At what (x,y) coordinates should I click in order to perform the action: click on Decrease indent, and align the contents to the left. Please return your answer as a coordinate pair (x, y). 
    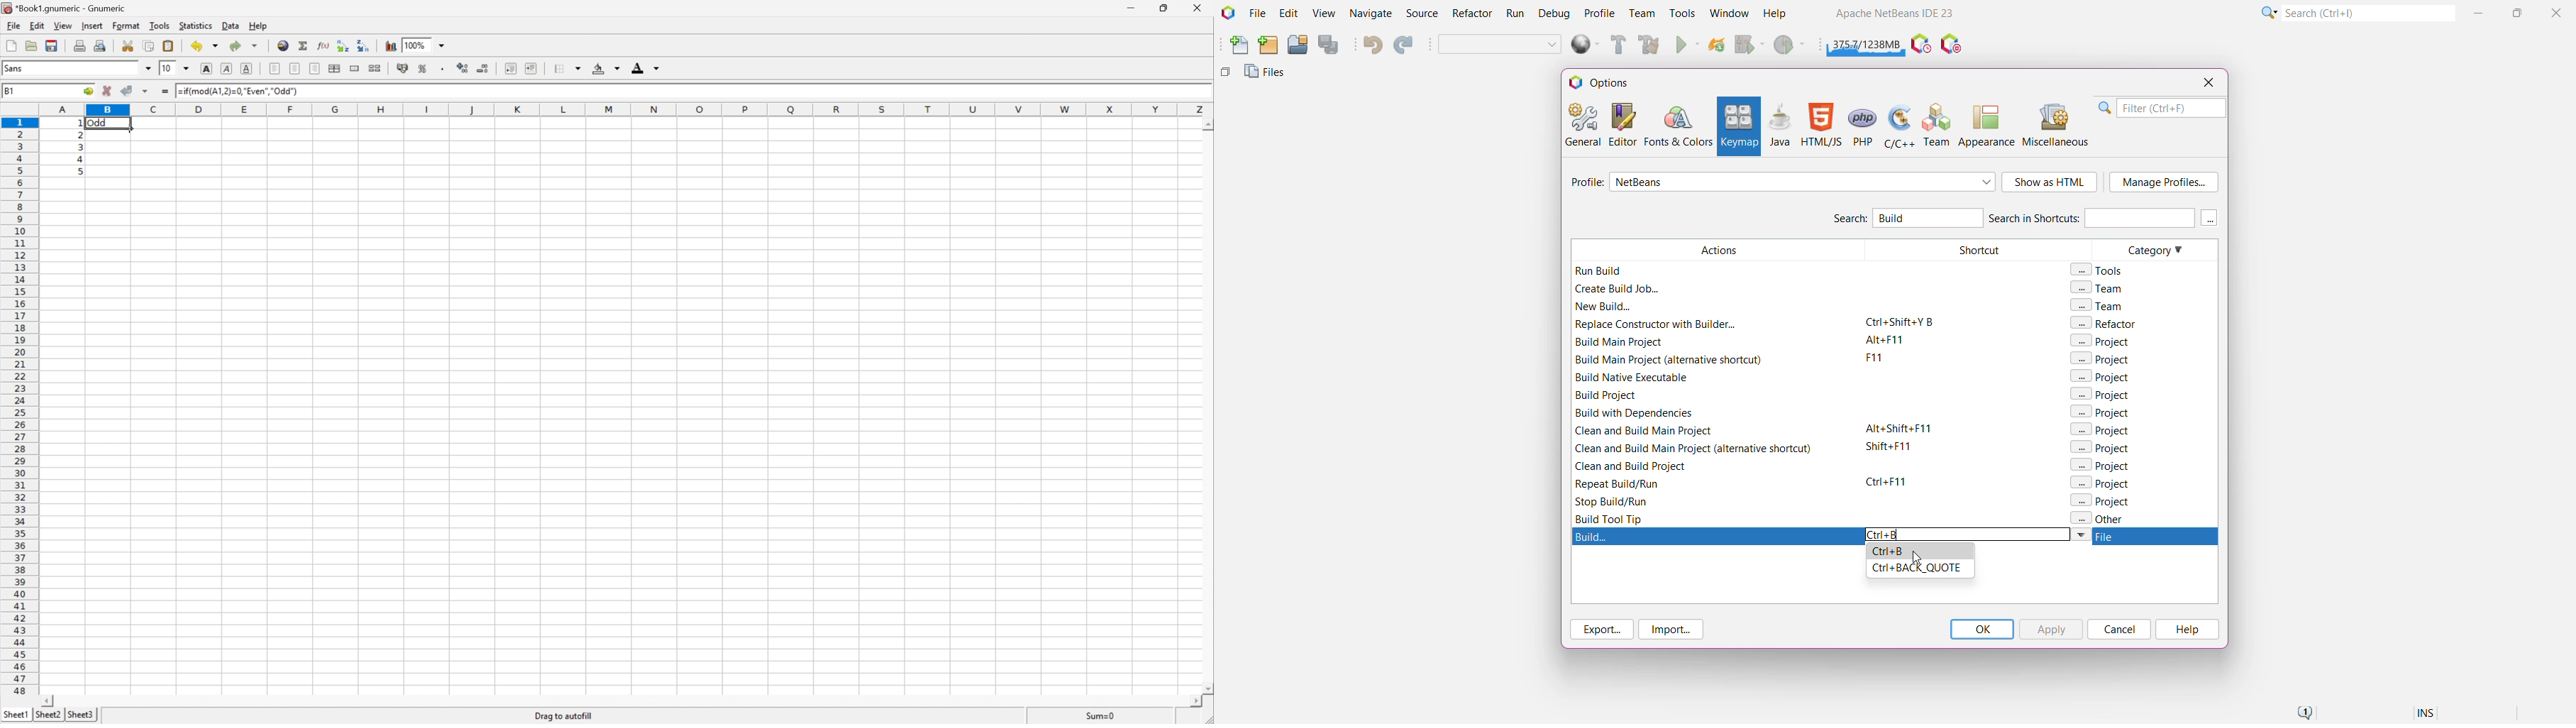
    Looking at the image, I should click on (511, 66).